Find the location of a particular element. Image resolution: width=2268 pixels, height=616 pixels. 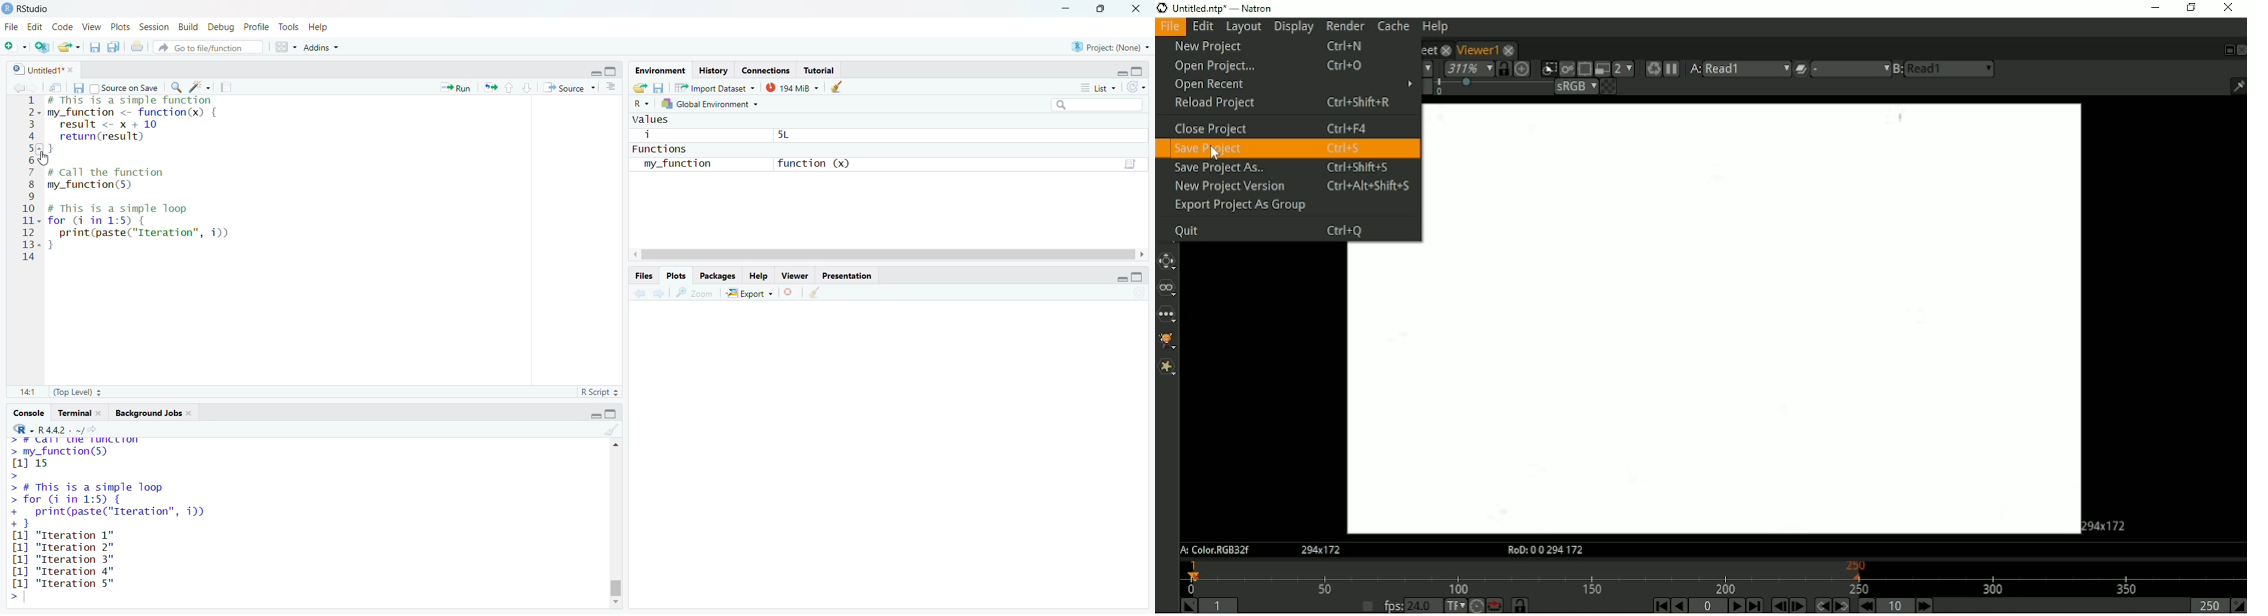

find/replace is located at coordinates (175, 87).